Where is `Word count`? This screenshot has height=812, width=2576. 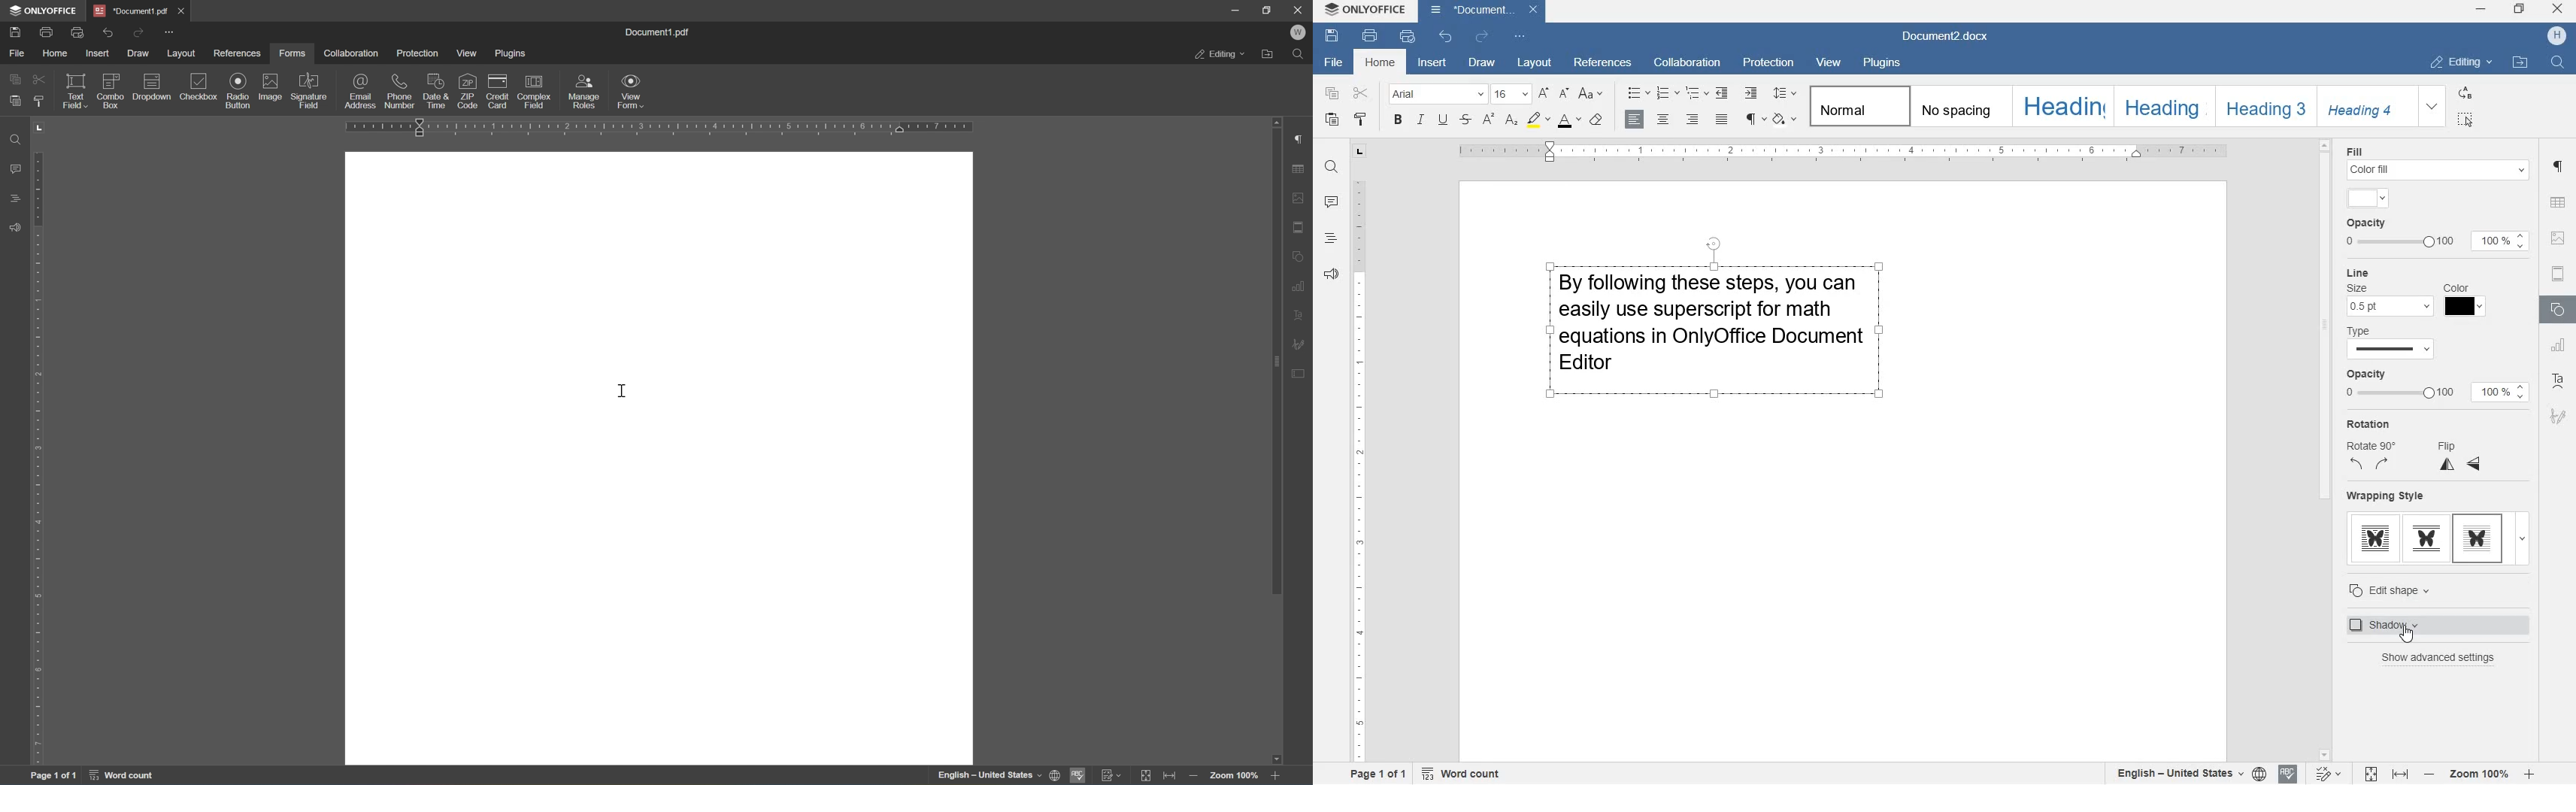
Word count is located at coordinates (1460, 774).